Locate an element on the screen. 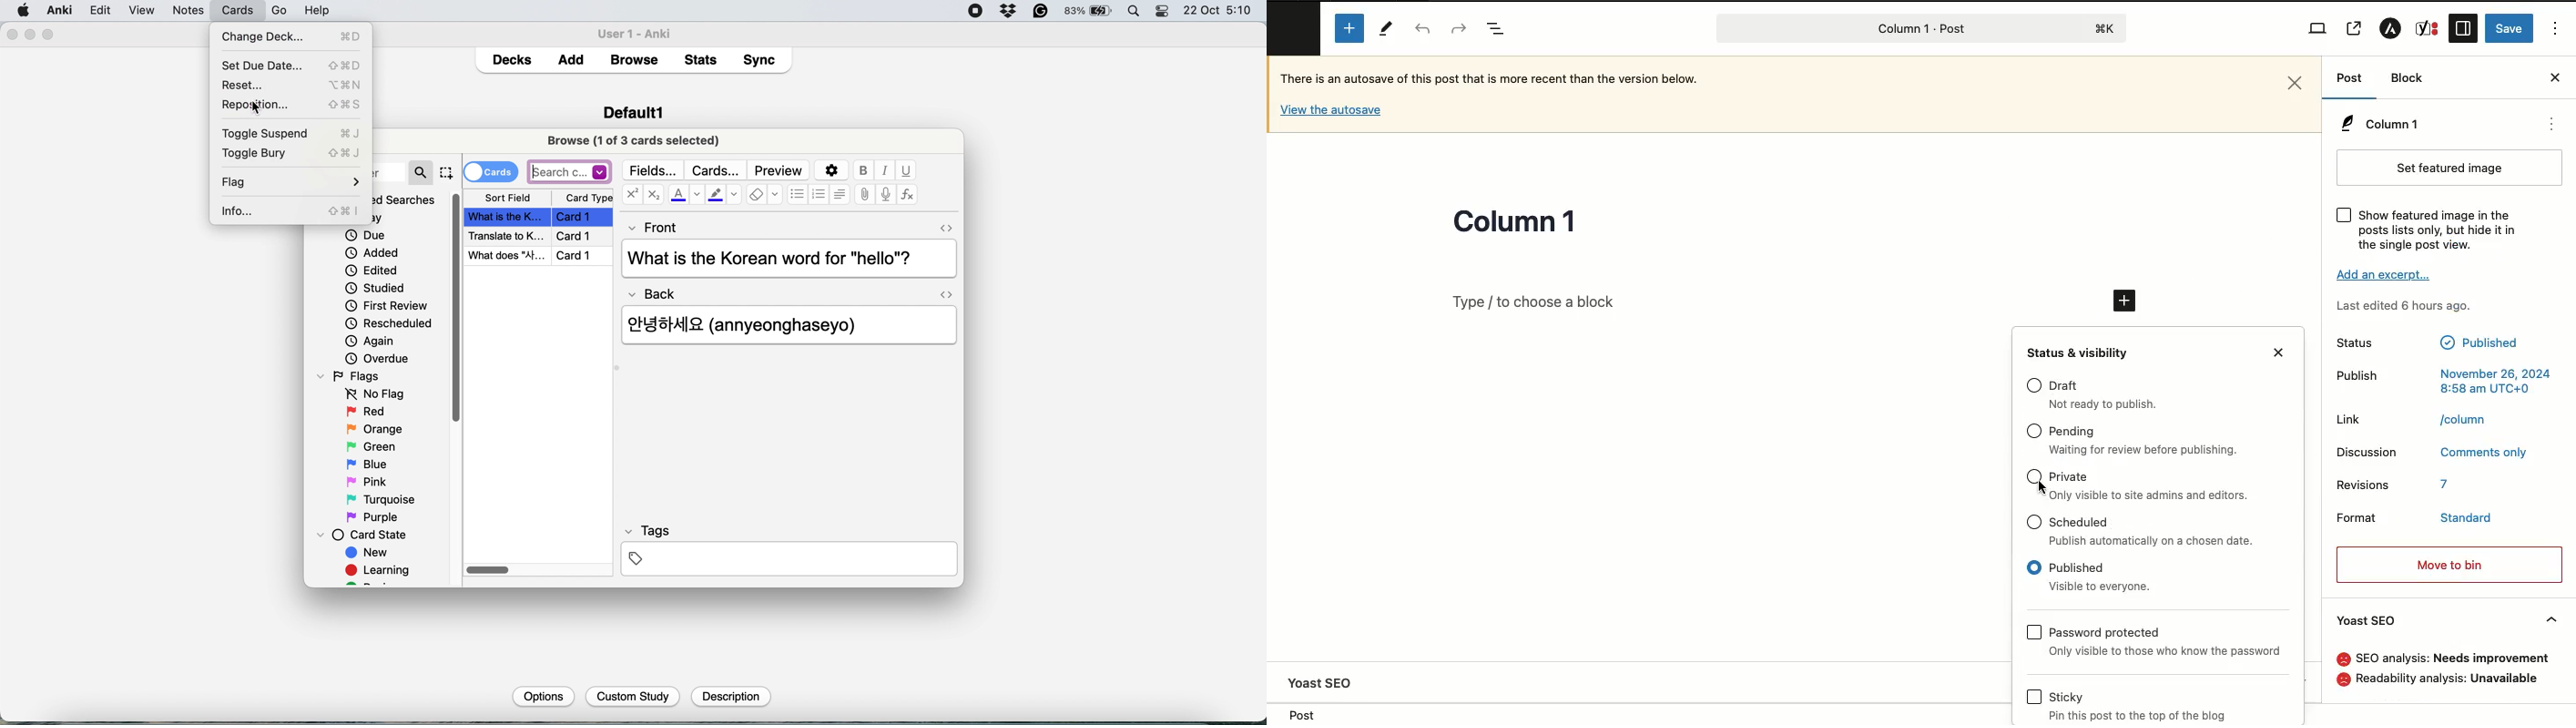 The image size is (2576, 728). control center is located at coordinates (1164, 11).